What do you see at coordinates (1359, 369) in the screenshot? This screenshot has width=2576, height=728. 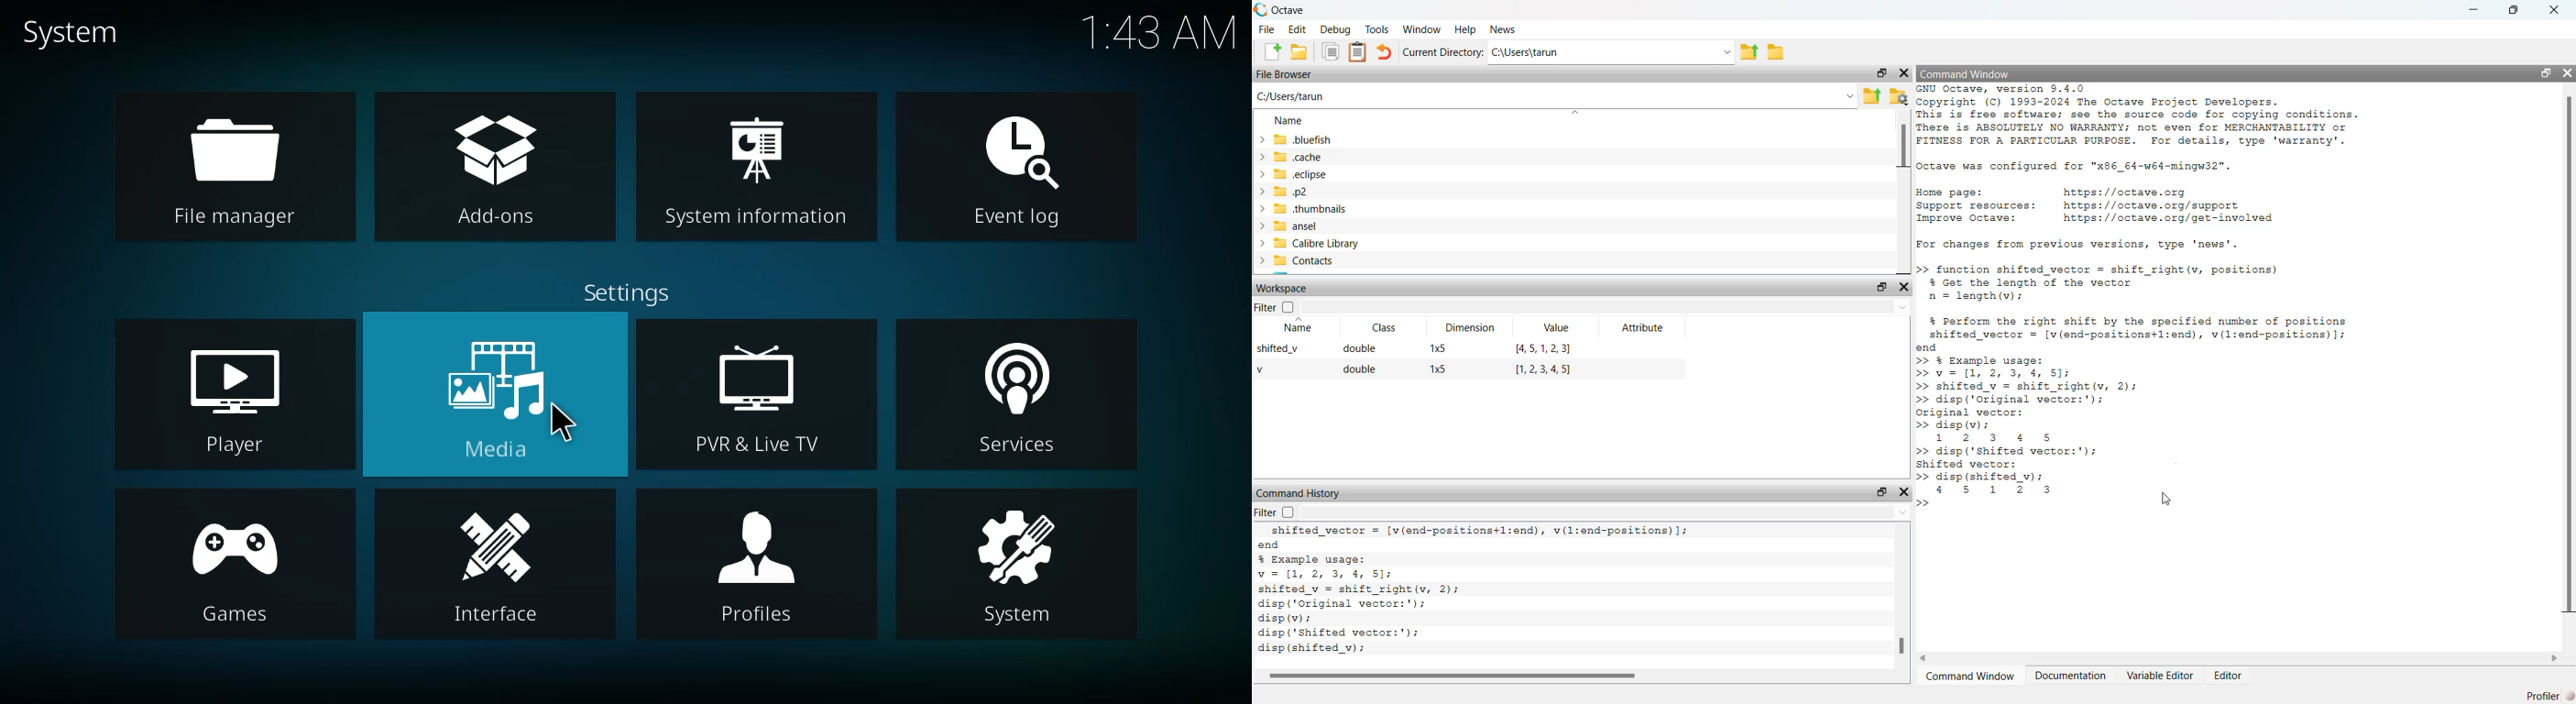 I see `double` at bounding box center [1359, 369].